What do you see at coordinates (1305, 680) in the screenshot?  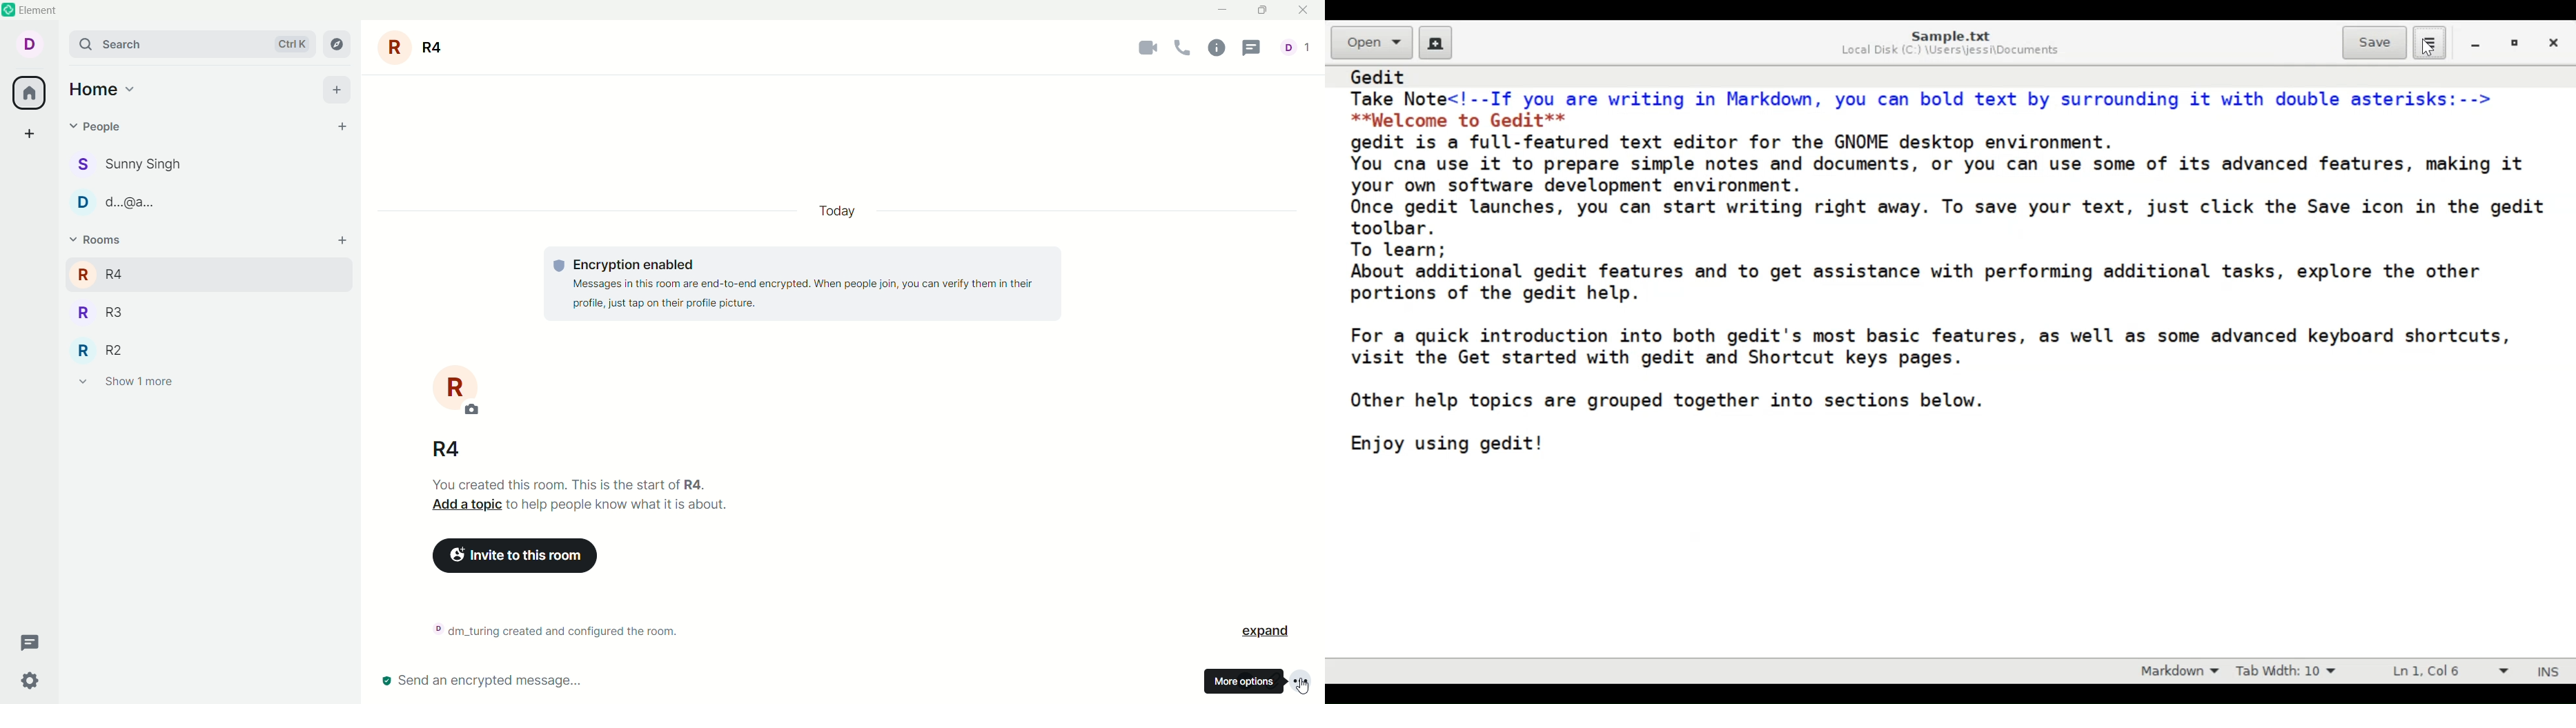 I see `more options` at bounding box center [1305, 680].